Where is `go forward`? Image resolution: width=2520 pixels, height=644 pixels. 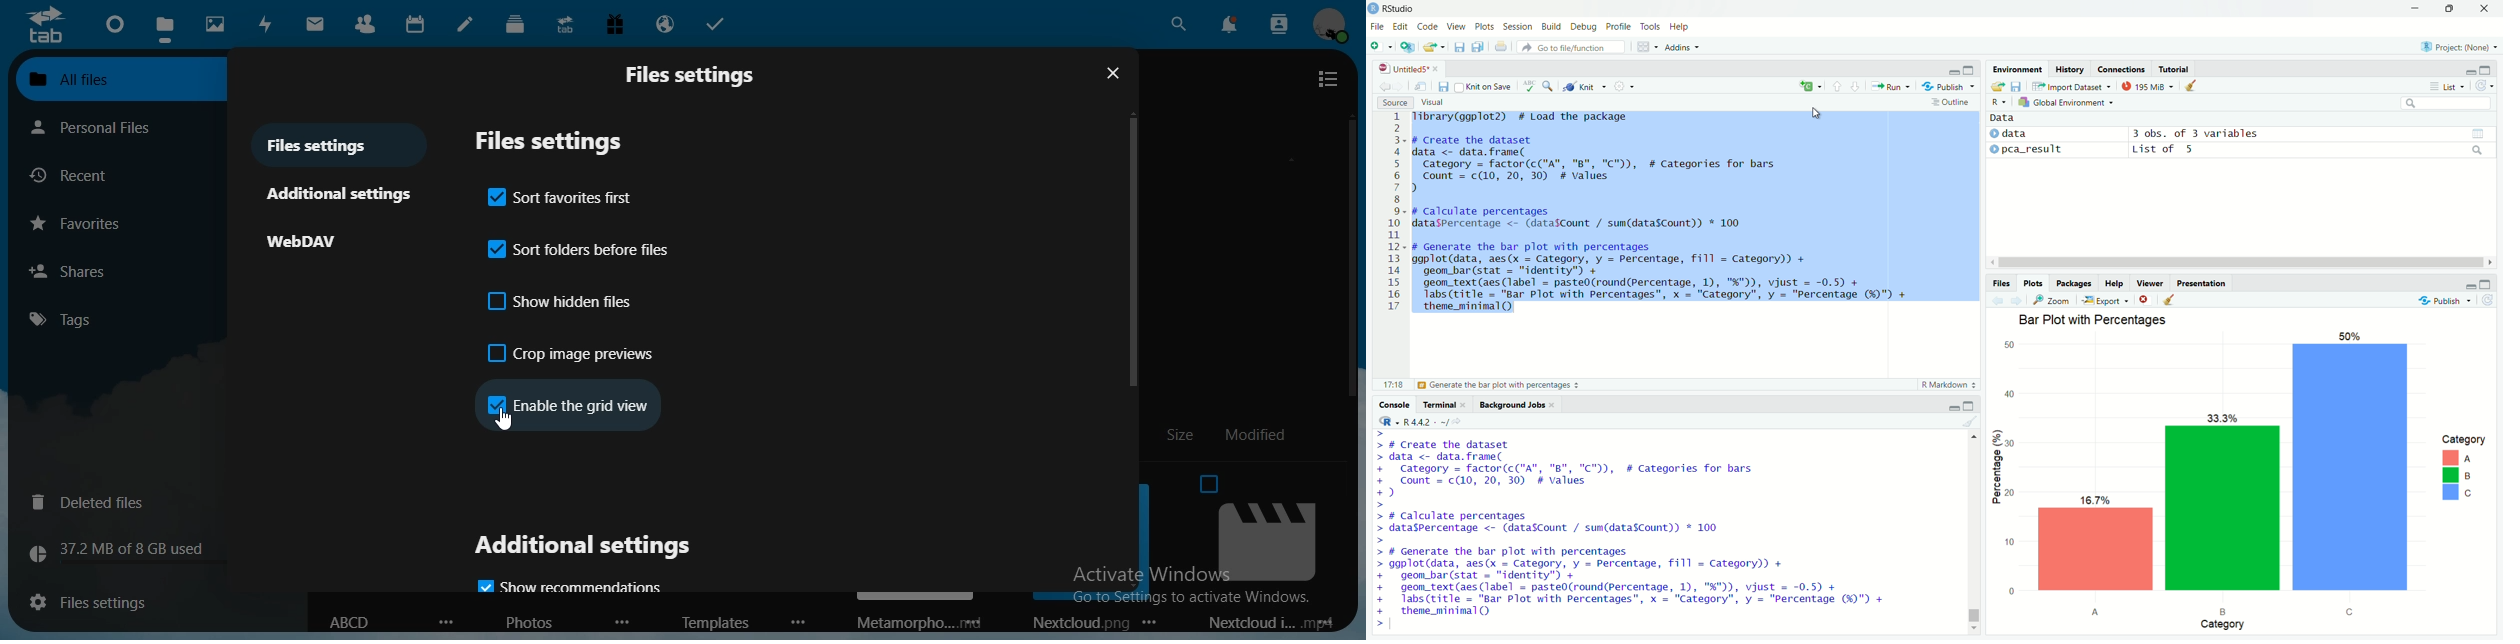 go forward is located at coordinates (2017, 301).